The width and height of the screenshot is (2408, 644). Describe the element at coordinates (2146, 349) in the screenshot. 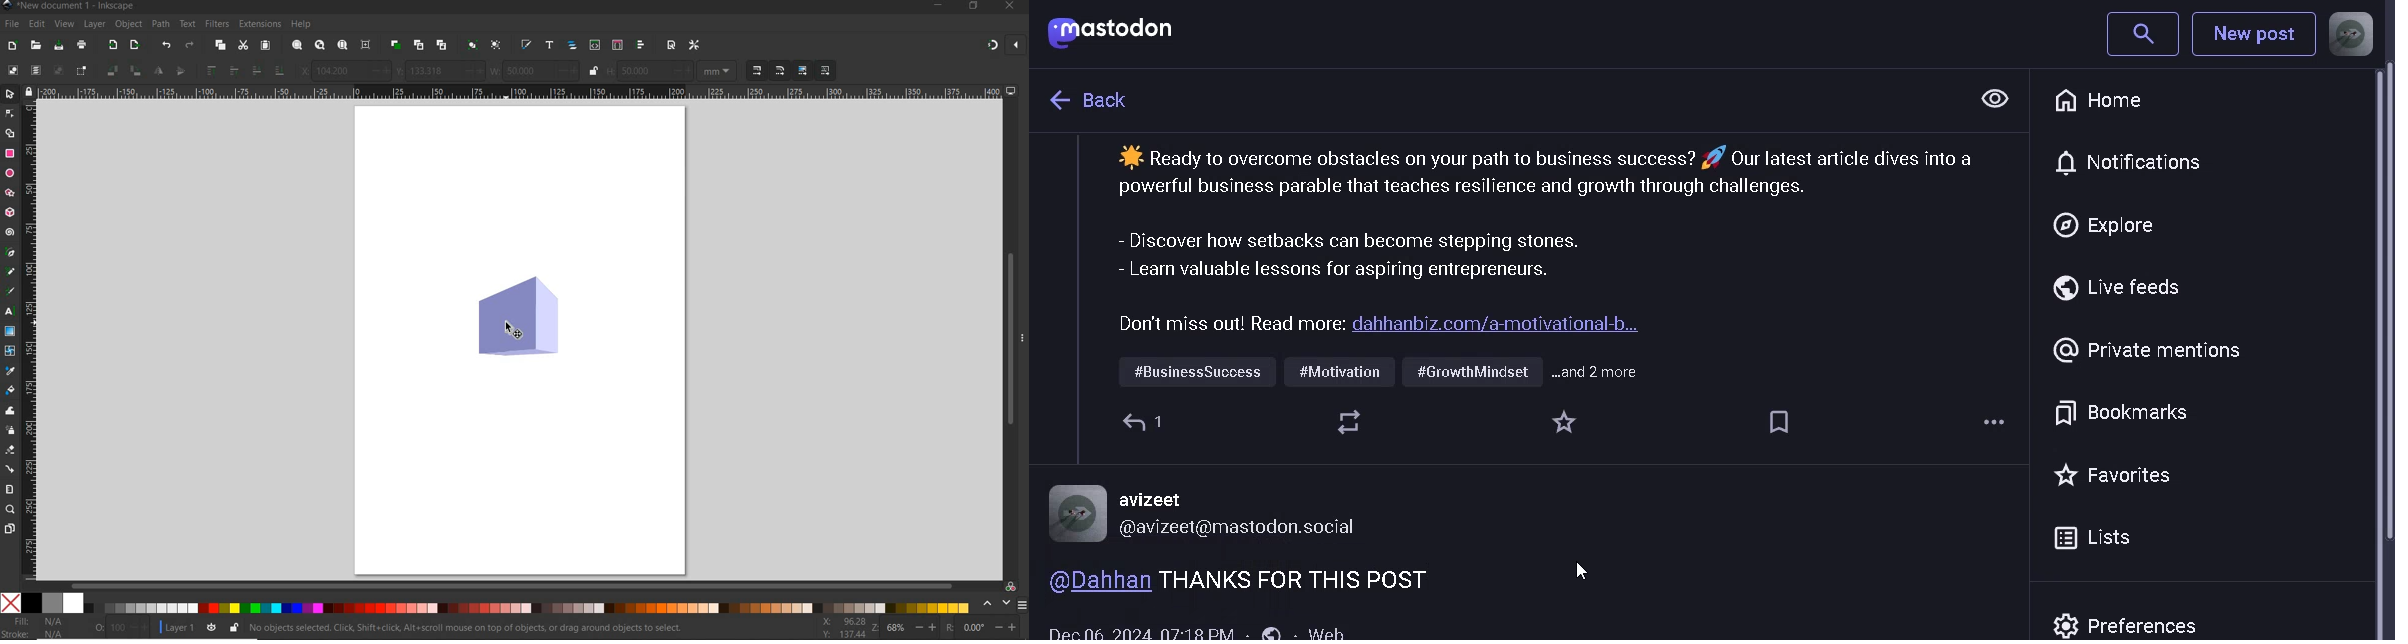

I see `private mentions` at that location.